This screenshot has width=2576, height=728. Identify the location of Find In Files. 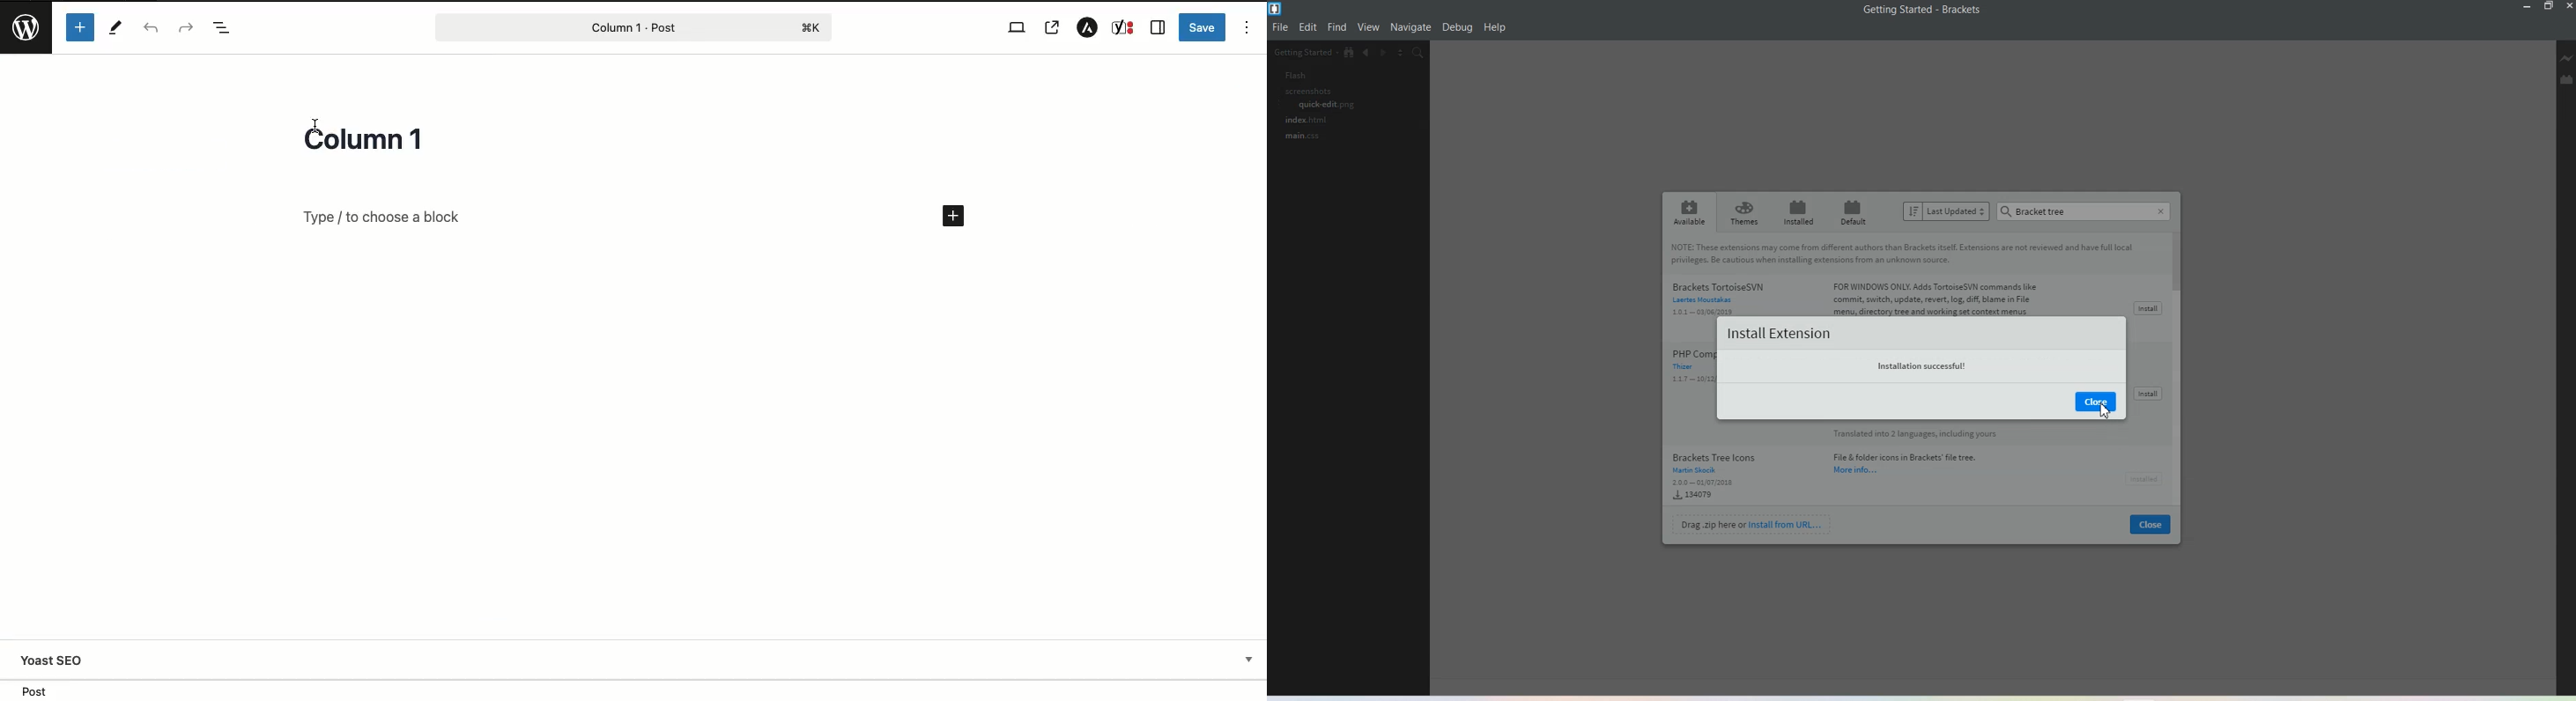
(1425, 55).